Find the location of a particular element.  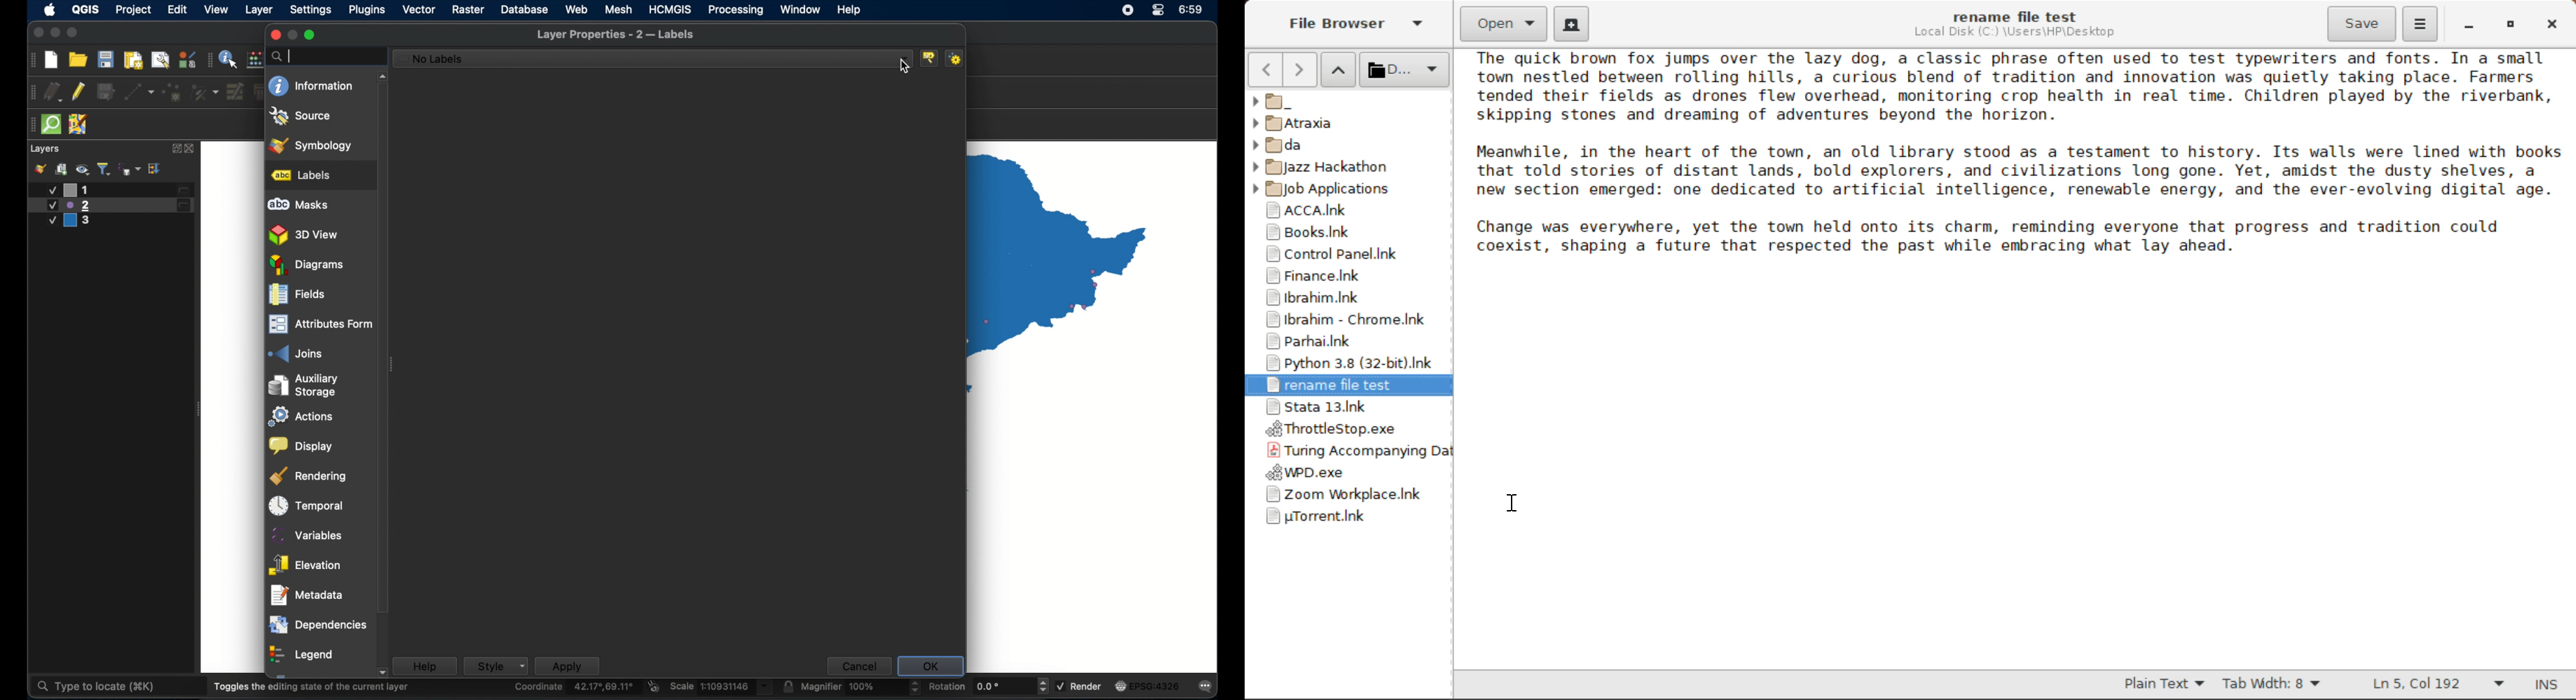

Ibrahim Folder Shortcut Link is located at coordinates (1347, 299).